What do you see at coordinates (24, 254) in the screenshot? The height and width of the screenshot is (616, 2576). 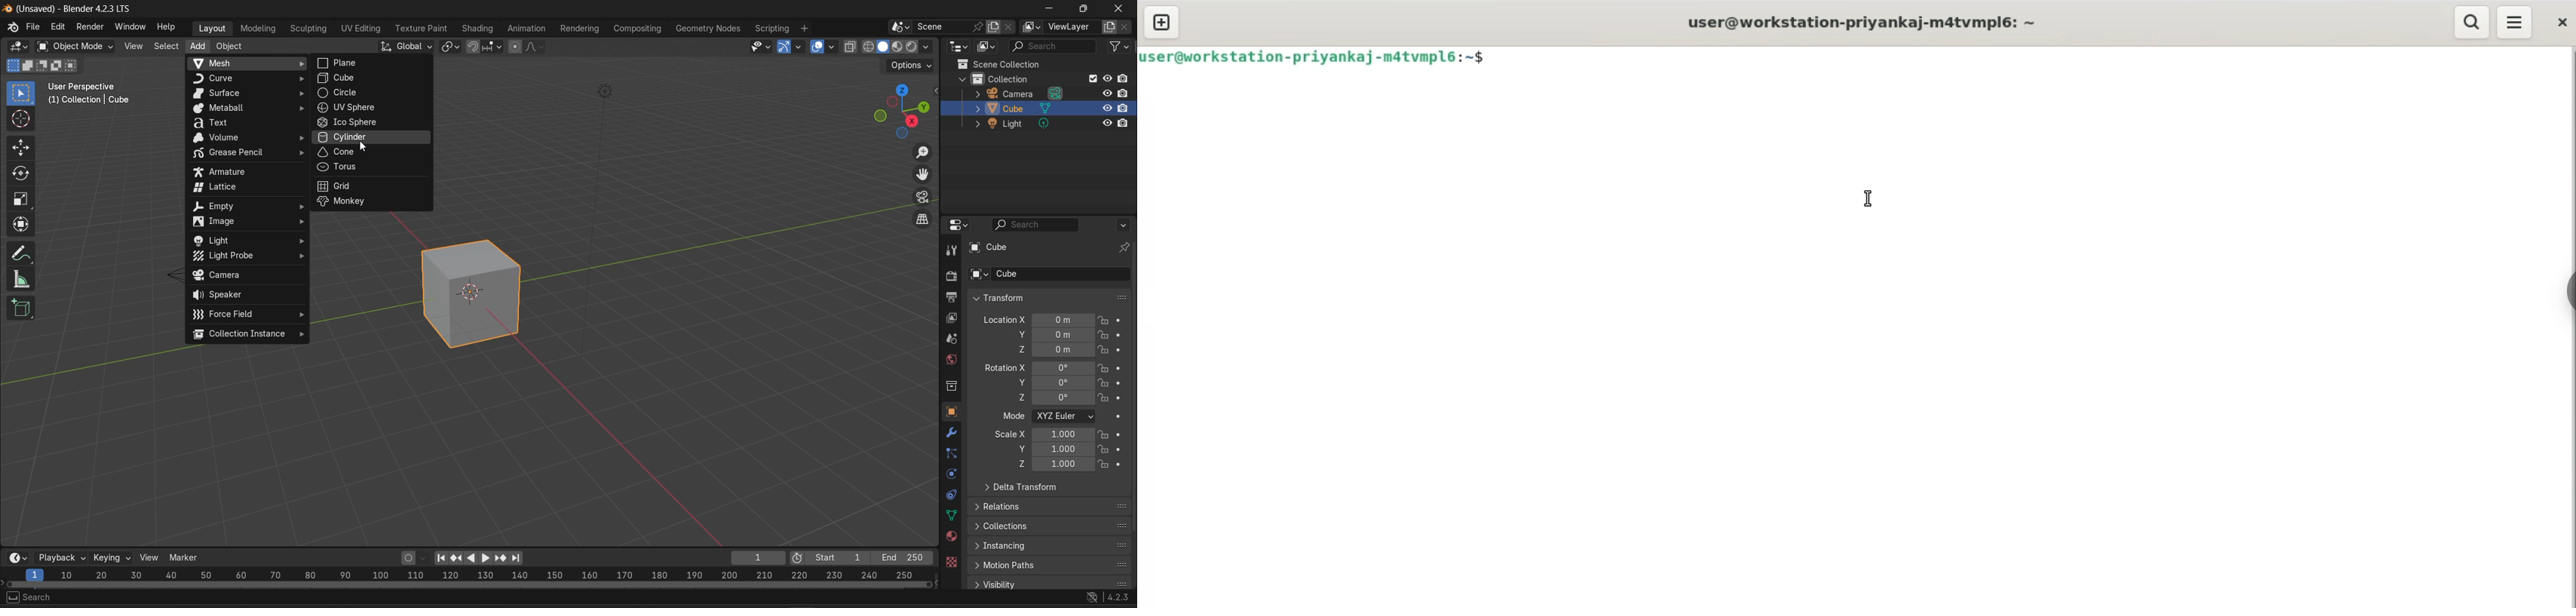 I see `annotate` at bounding box center [24, 254].